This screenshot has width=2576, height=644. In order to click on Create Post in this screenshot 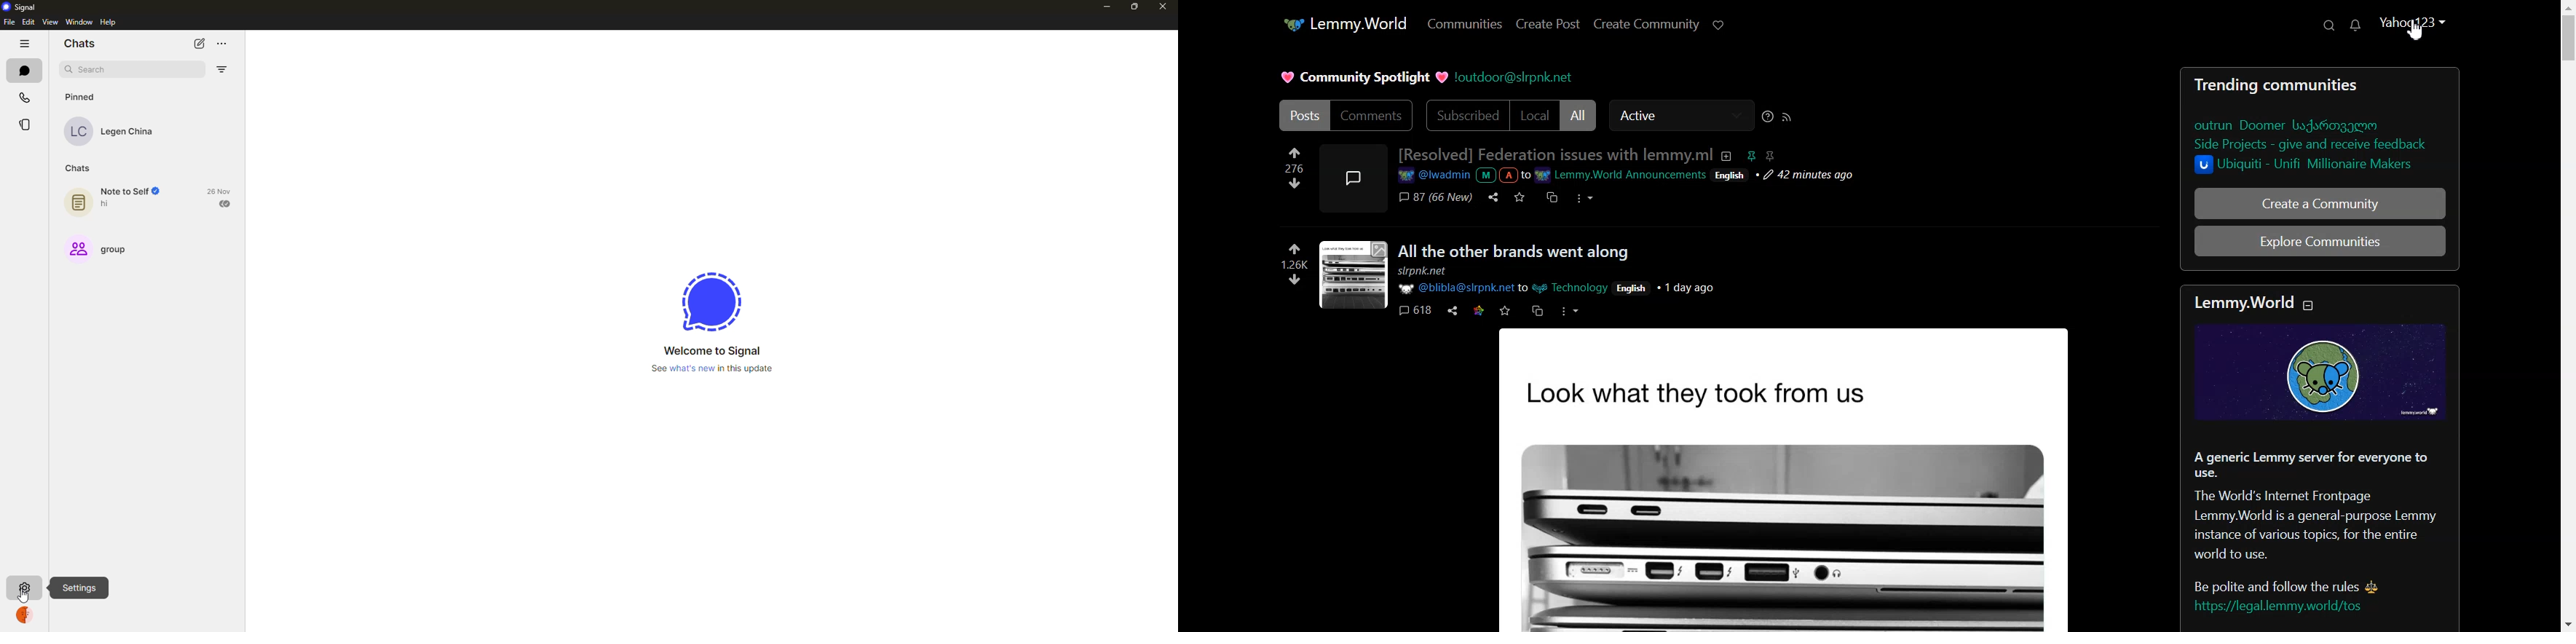, I will do `click(1549, 24)`.